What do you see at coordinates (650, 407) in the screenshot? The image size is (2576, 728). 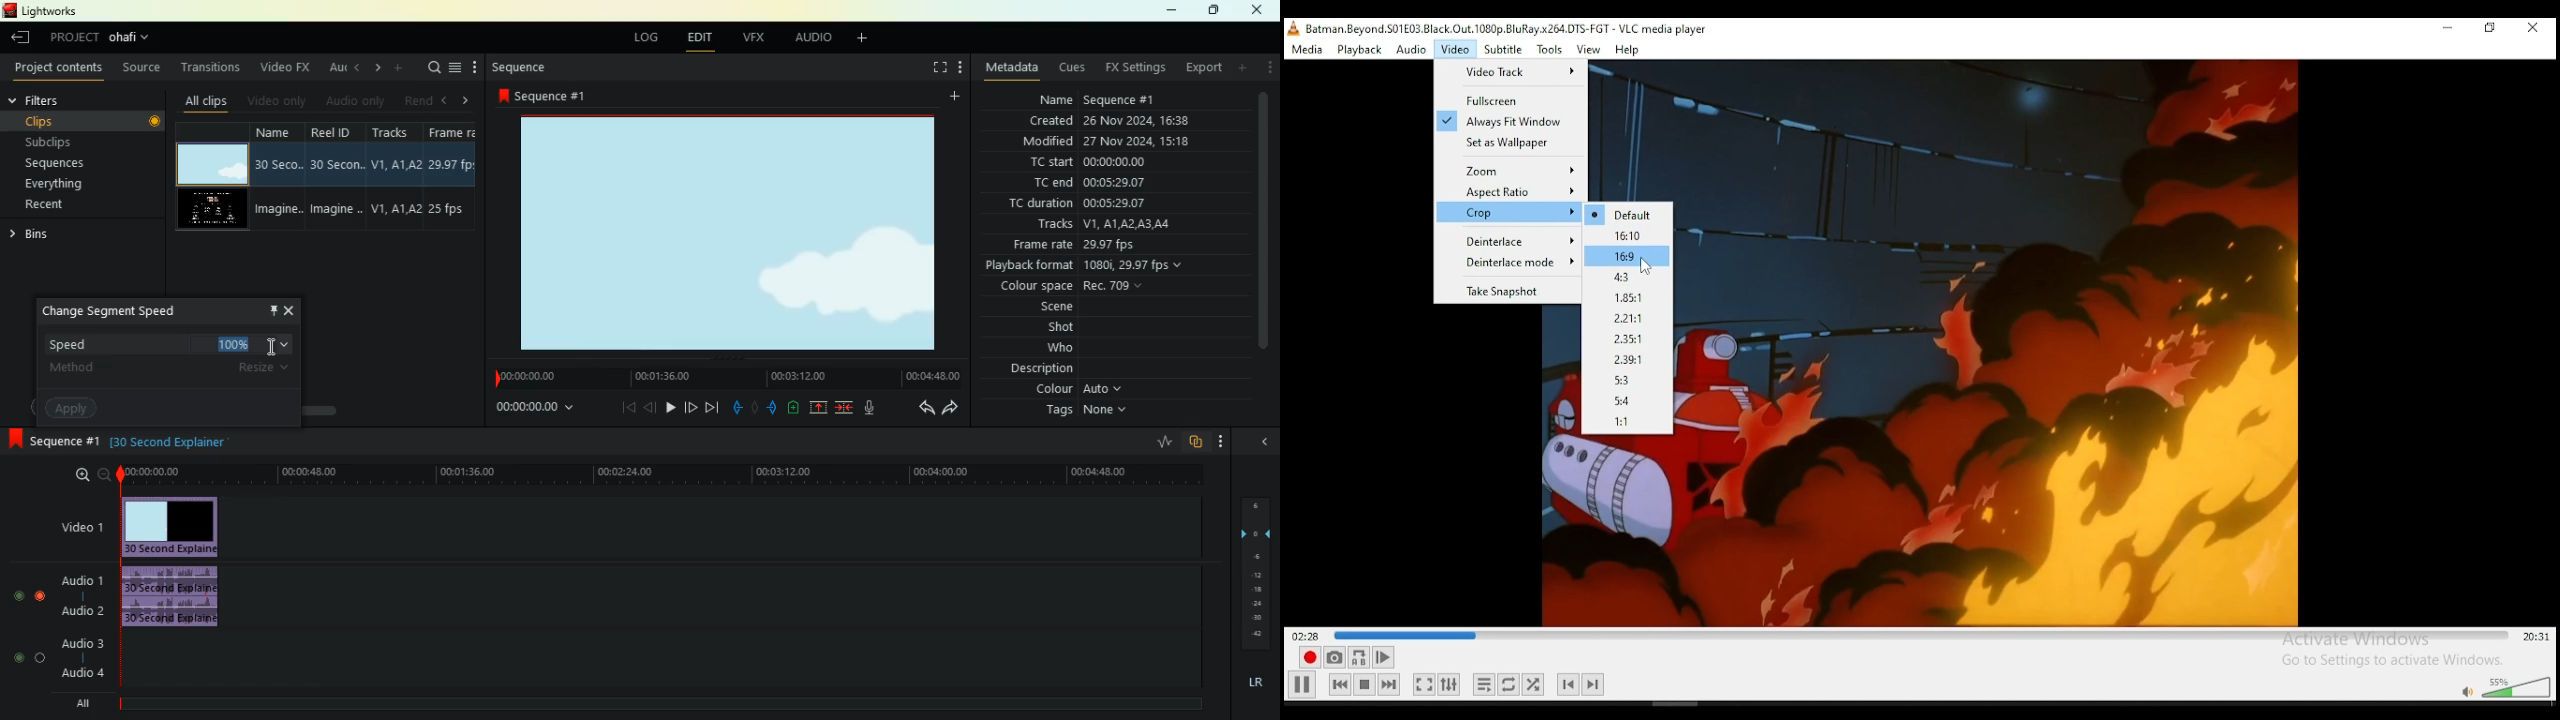 I see `back` at bounding box center [650, 407].